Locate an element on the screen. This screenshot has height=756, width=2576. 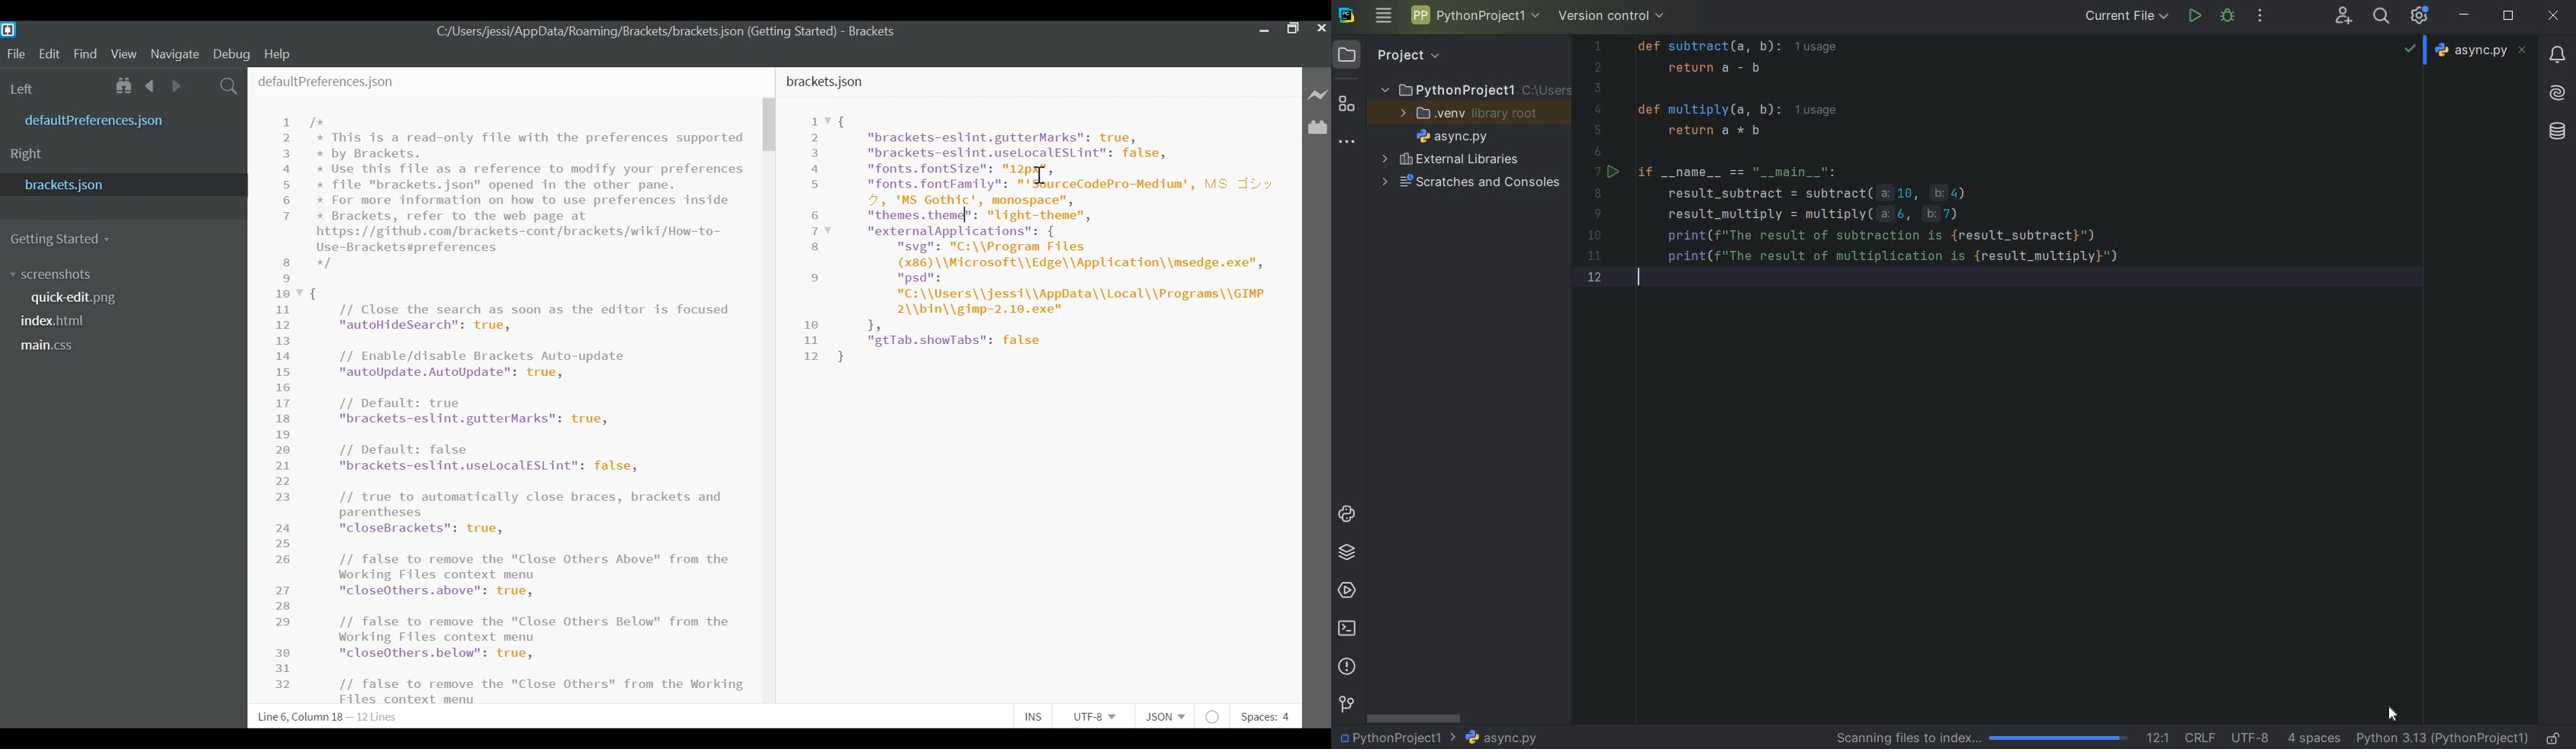
Left is located at coordinates (24, 89).